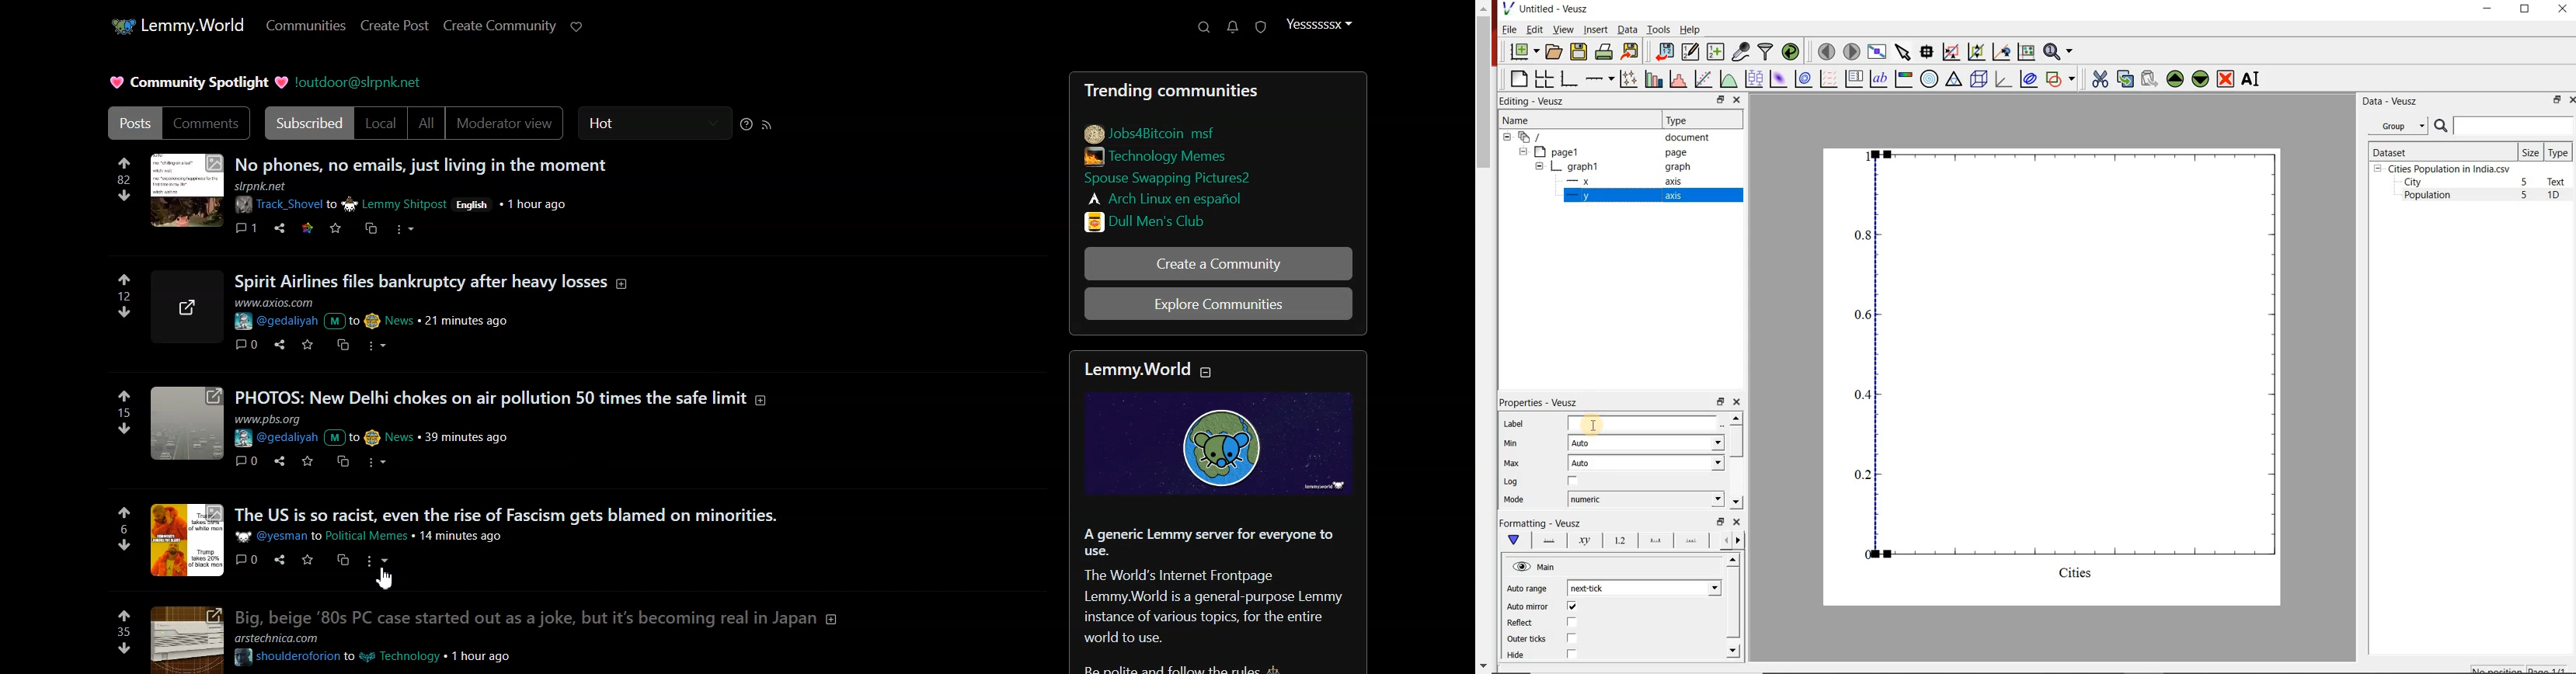 This screenshot has width=2576, height=700. Describe the element at coordinates (2560, 152) in the screenshot. I see `Type` at that location.